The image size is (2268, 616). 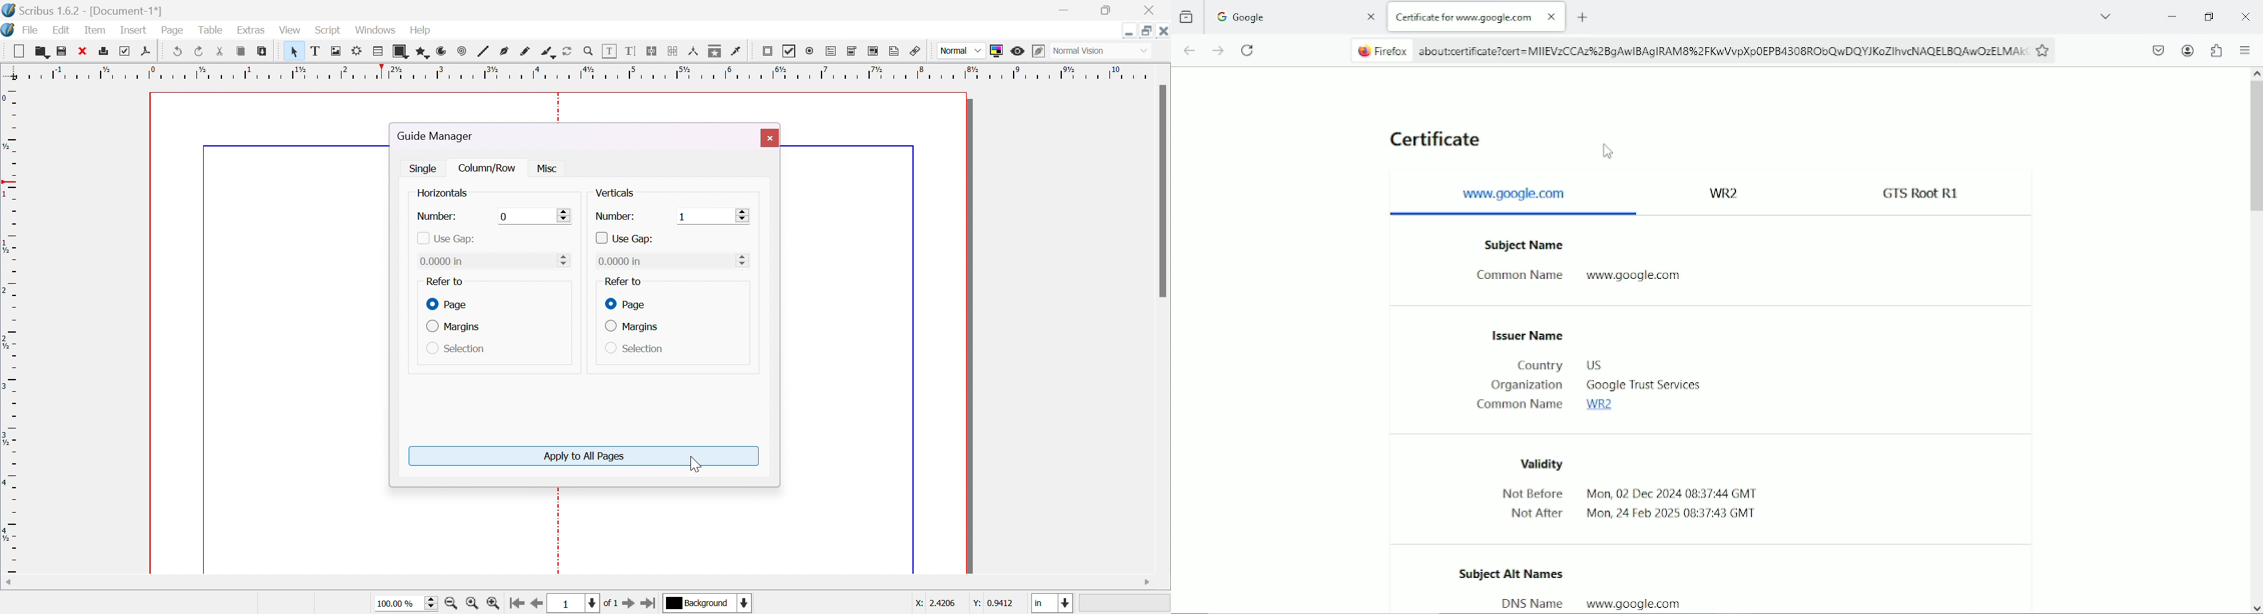 What do you see at coordinates (537, 604) in the screenshot?
I see `go to previous page` at bounding box center [537, 604].